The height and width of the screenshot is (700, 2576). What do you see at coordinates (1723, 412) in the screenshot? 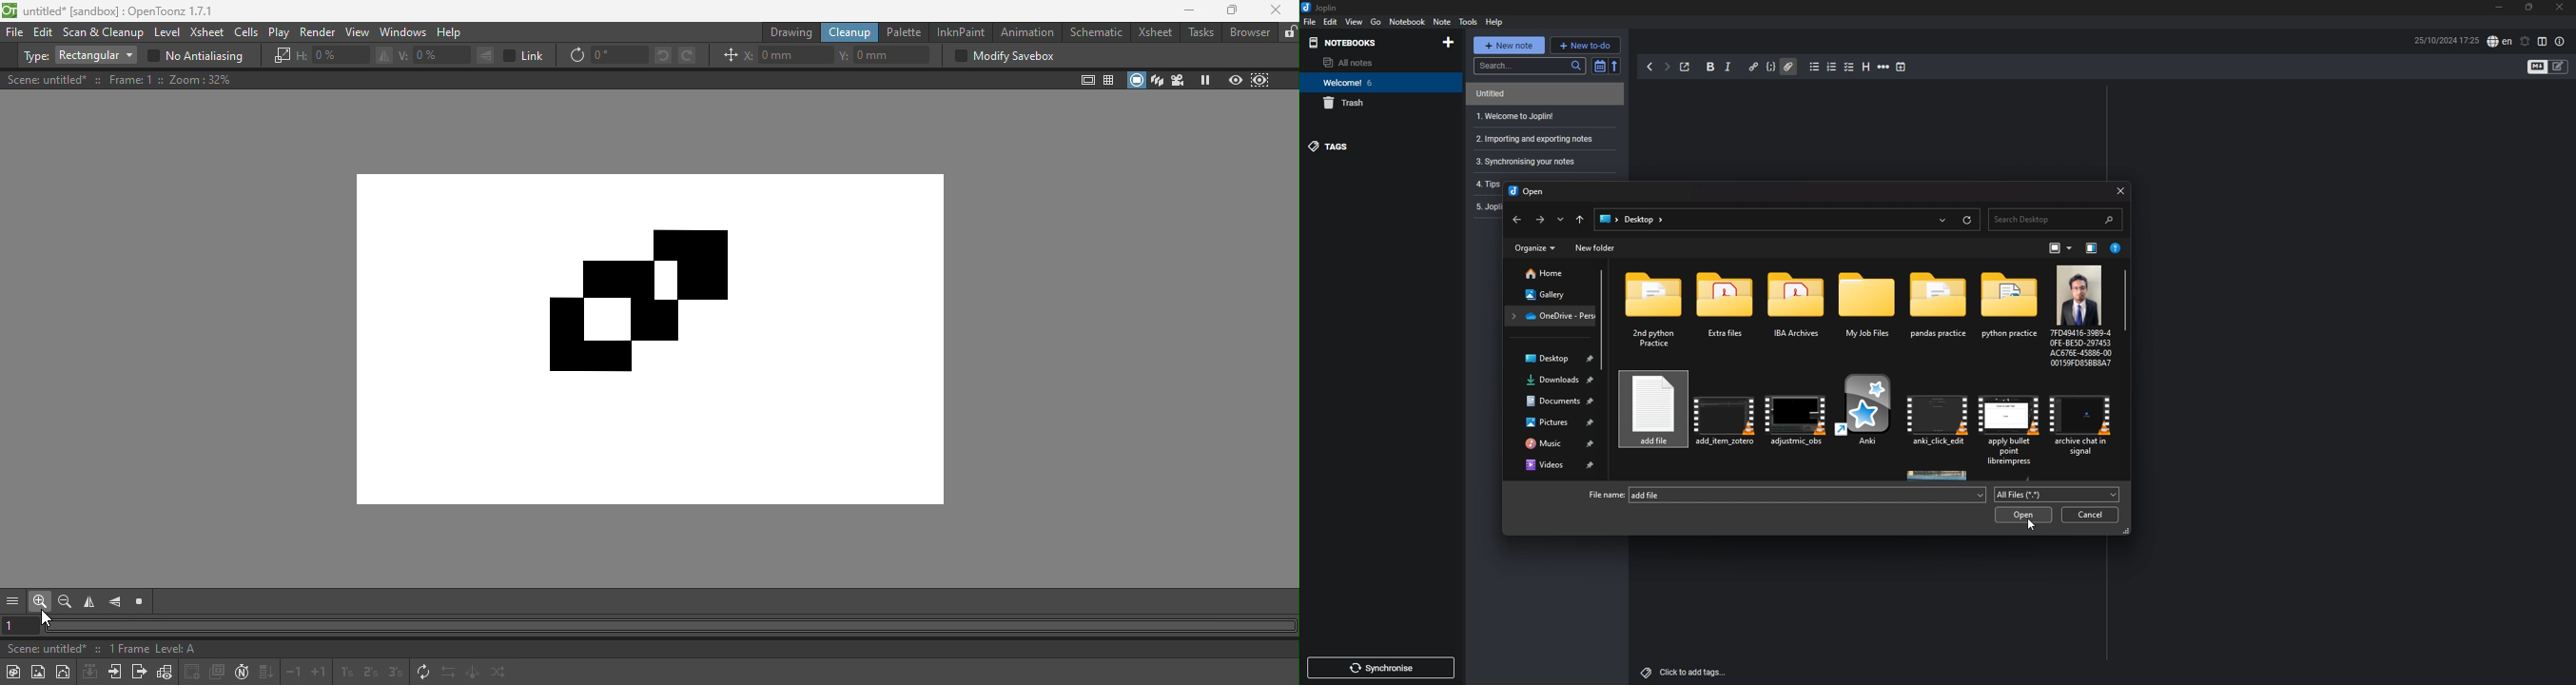
I see `file` at bounding box center [1723, 412].